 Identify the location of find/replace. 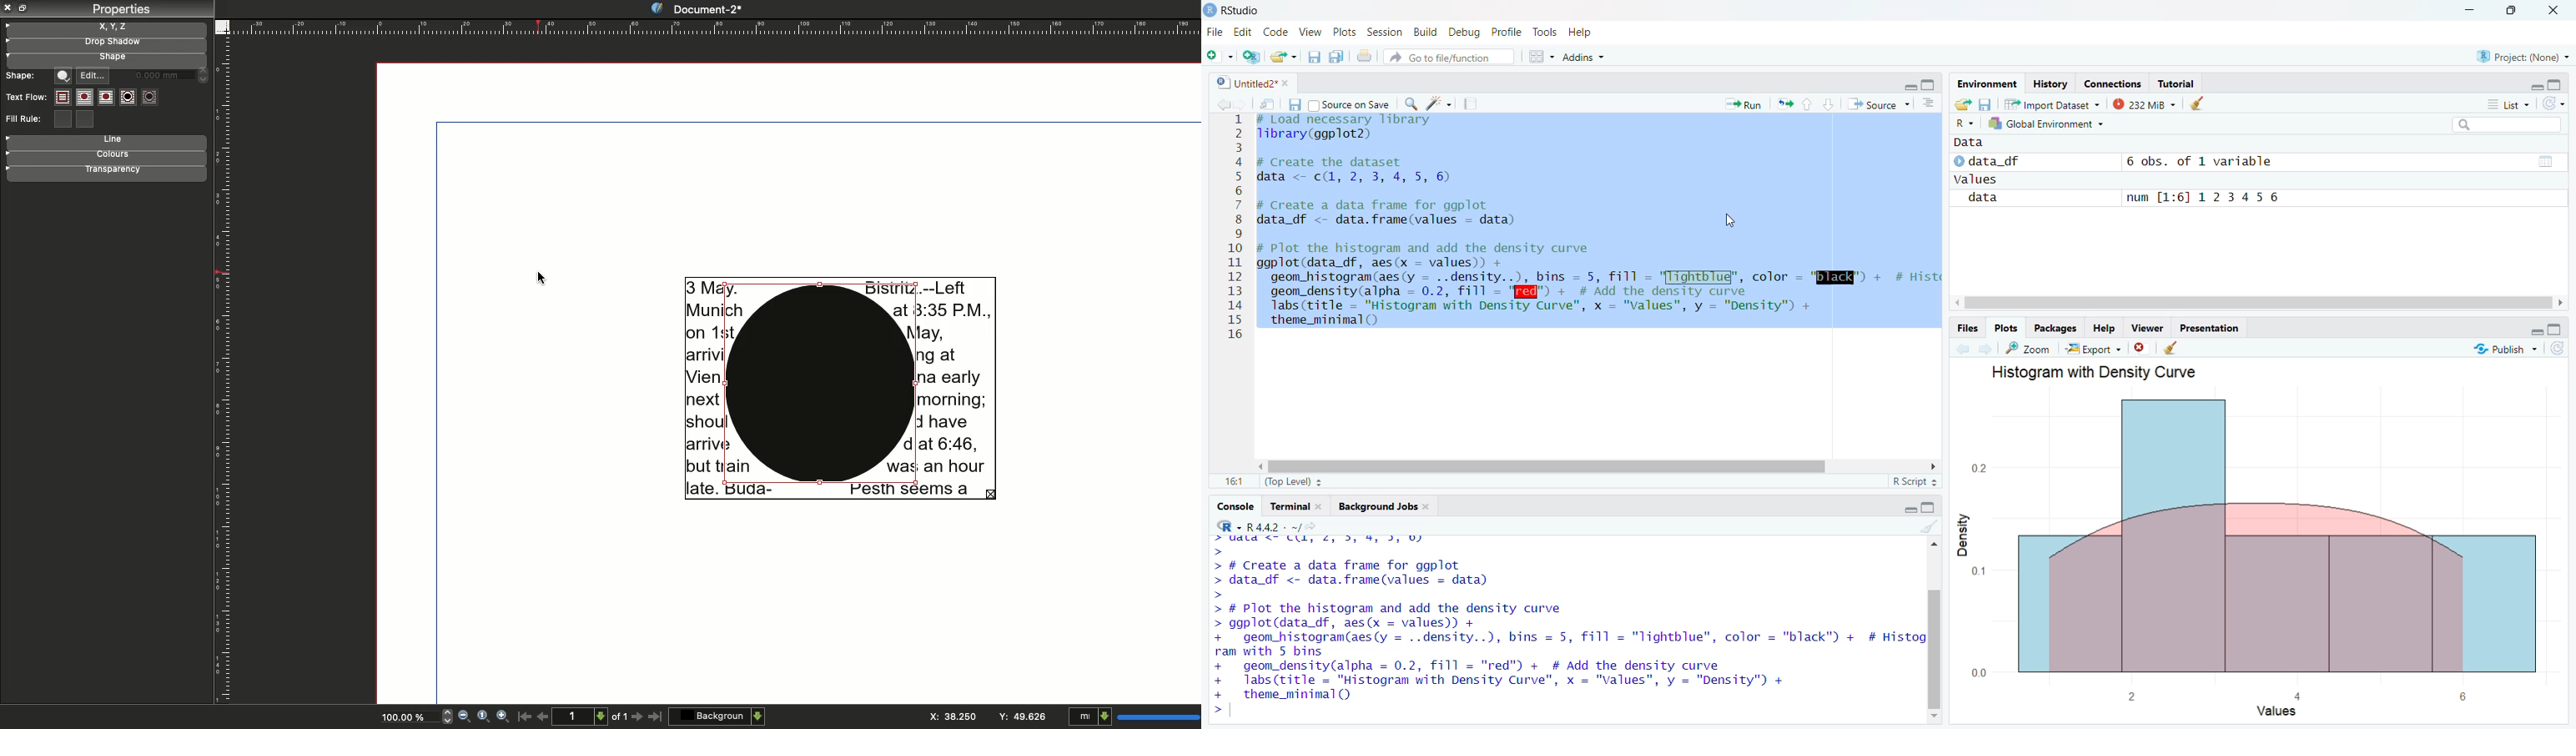
(1413, 104).